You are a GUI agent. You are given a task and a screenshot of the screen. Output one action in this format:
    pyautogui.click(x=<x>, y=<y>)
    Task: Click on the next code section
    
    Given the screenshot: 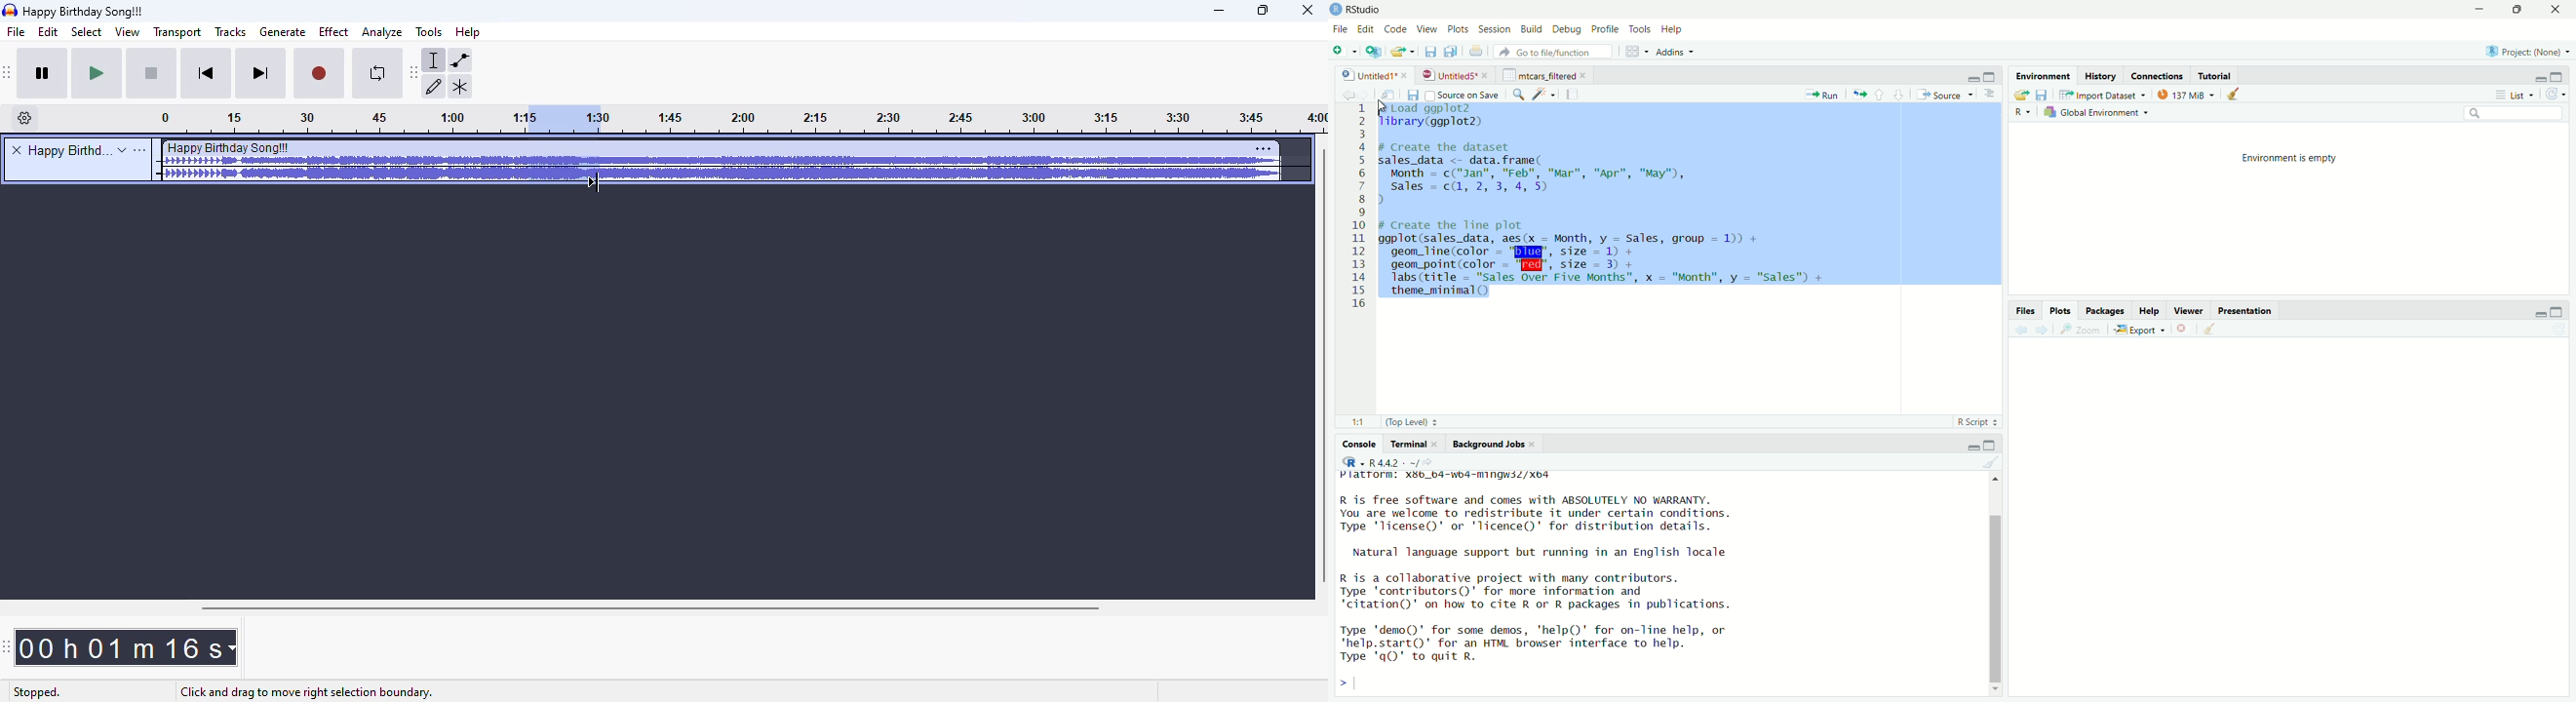 What is the action you would take?
    pyautogui.click(x=1899, y=94)
    